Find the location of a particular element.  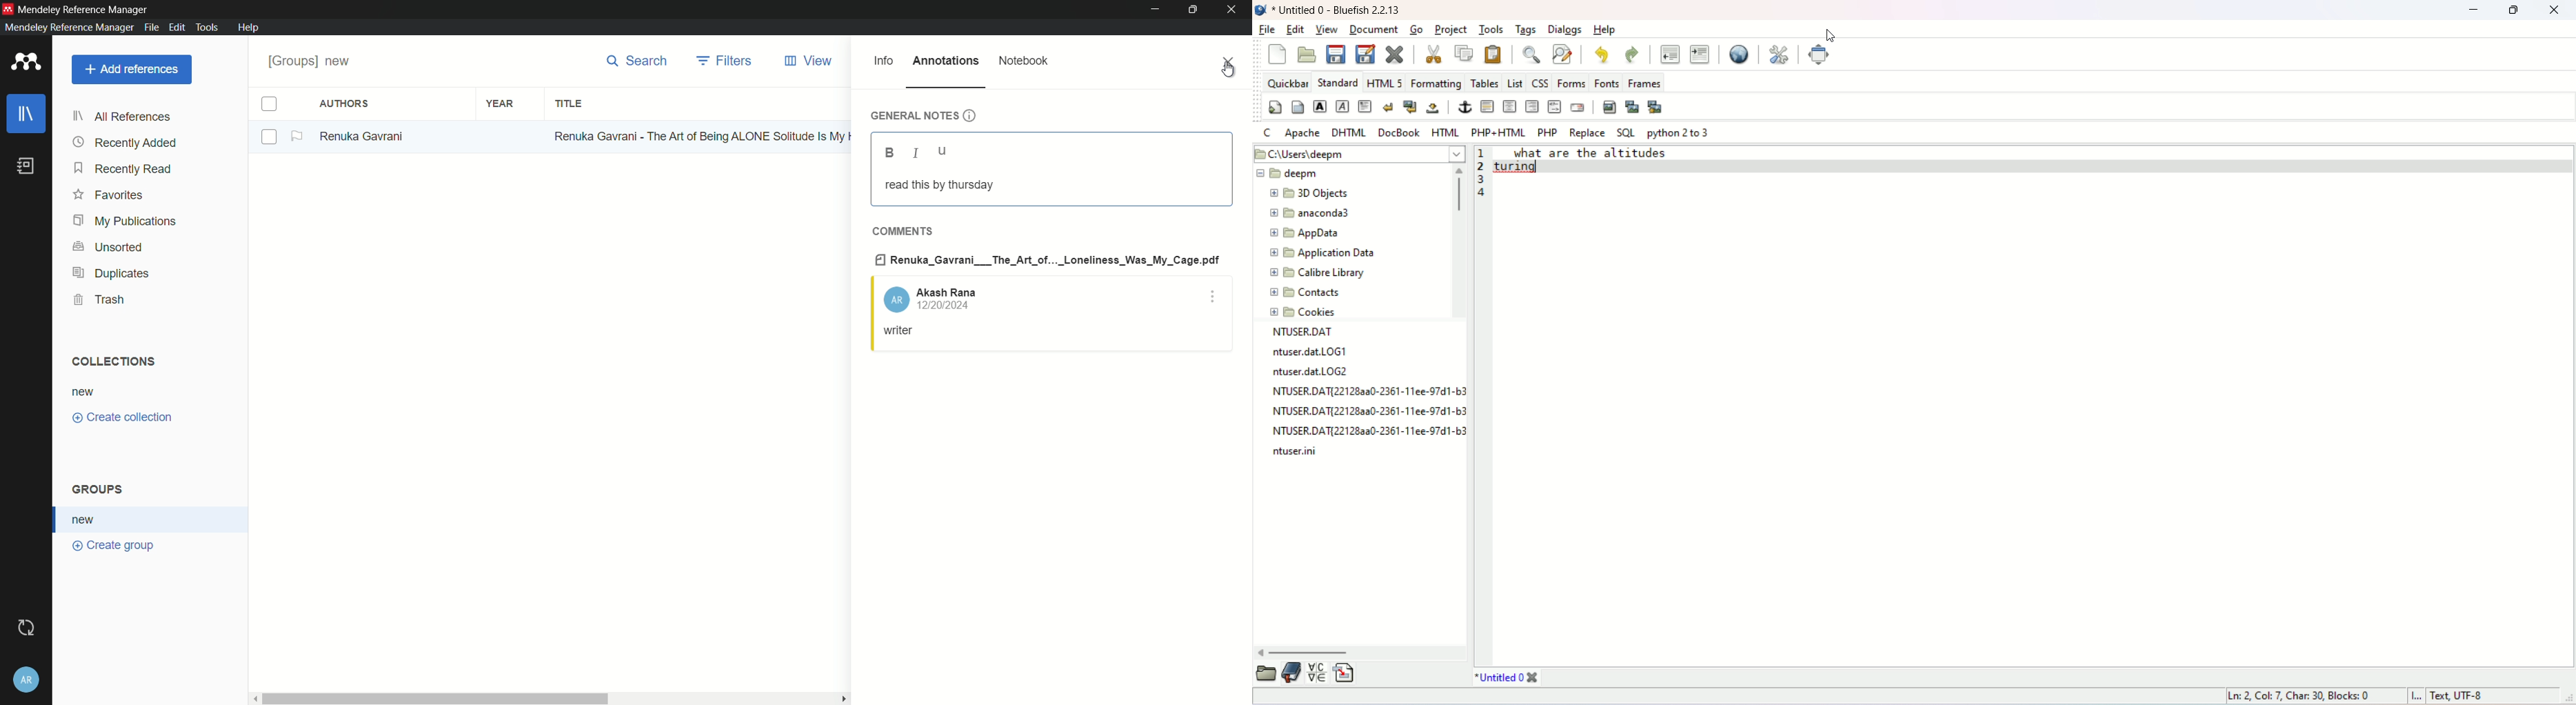

check box is located at coordinates (269, 104).